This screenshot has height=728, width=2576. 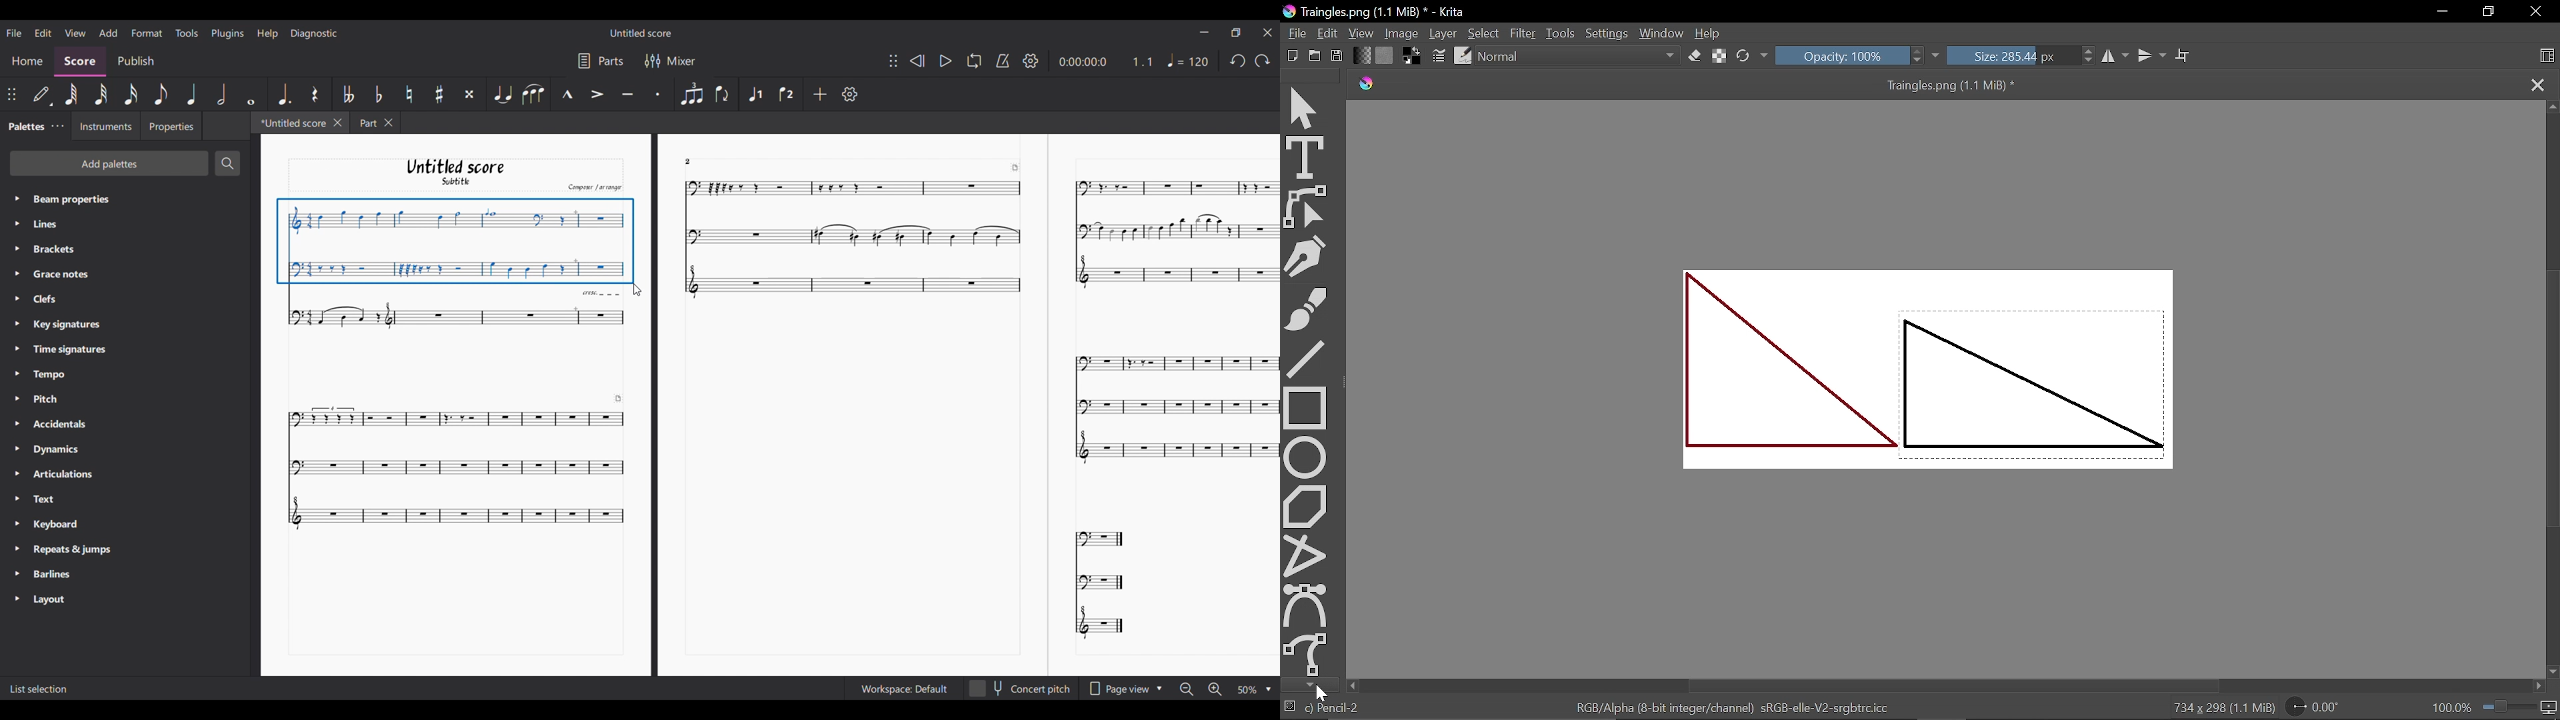 I want to click on Highlighted by cursor, so click(x=15, y=249).